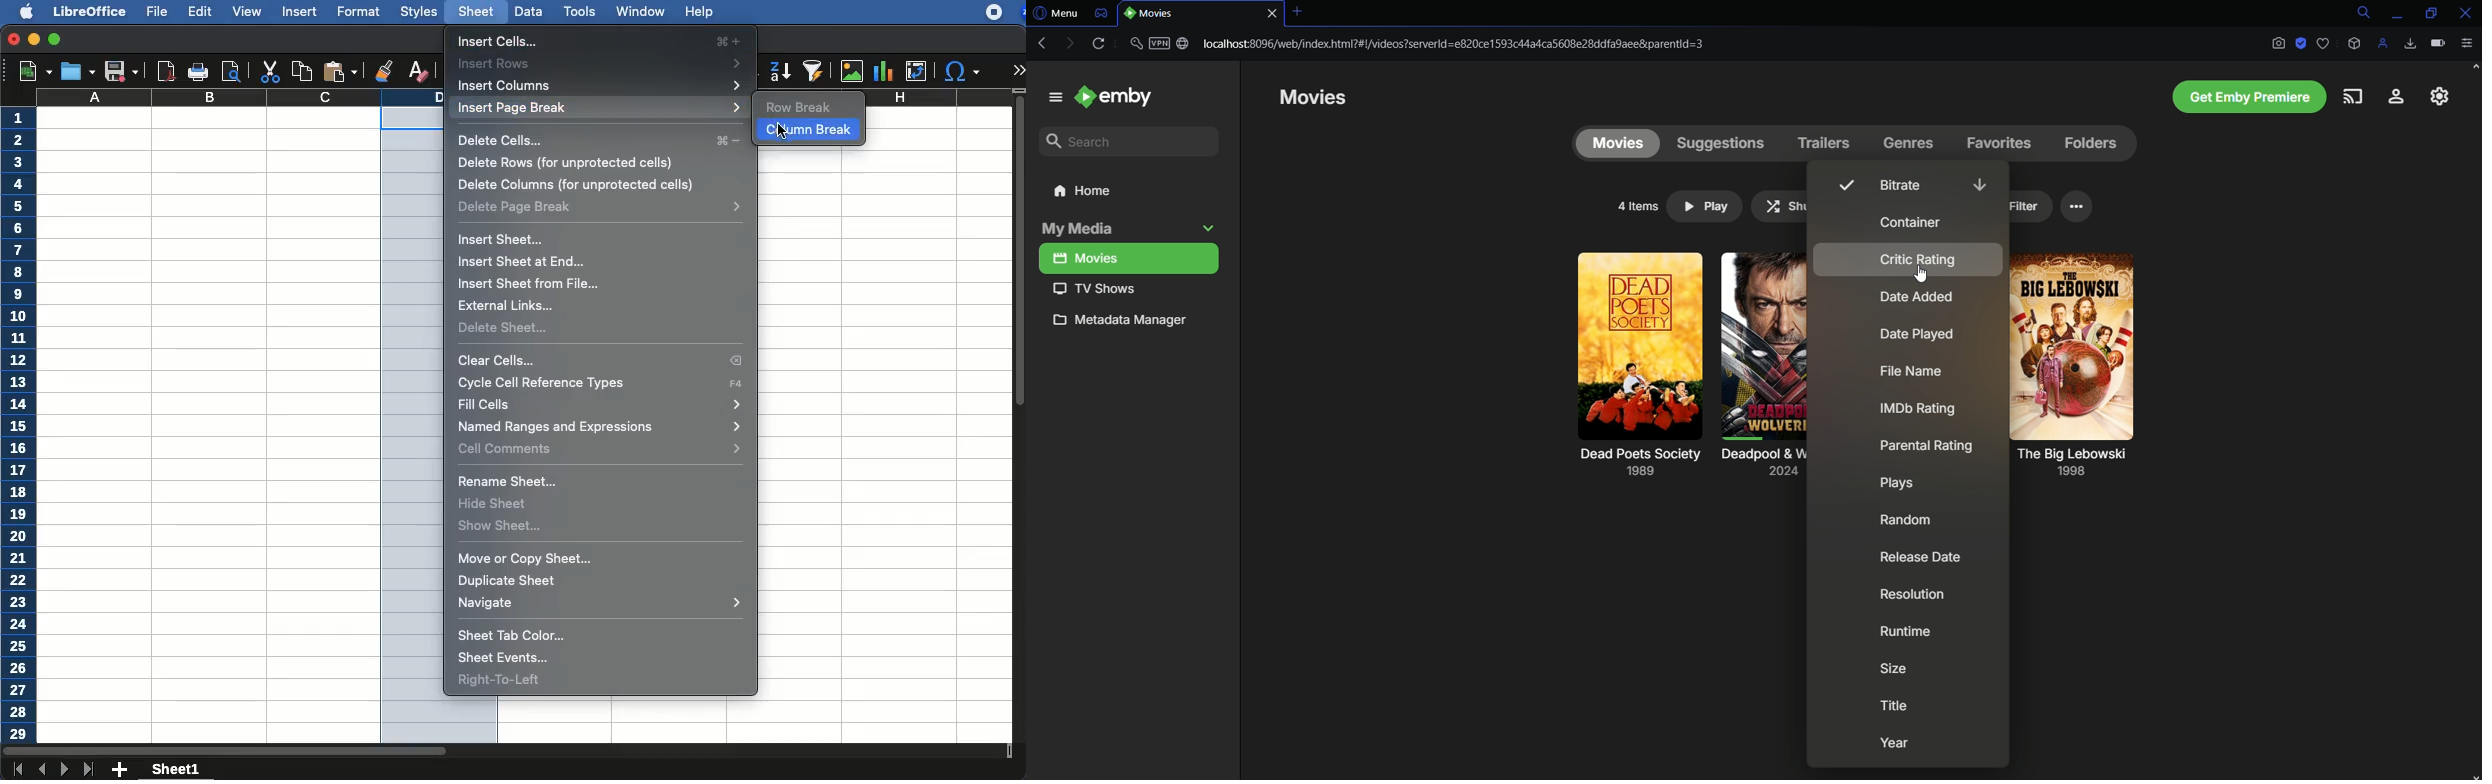 The width and height of the screenshot is (2492, 784). I want to click on Sort, so click(1980, 184).